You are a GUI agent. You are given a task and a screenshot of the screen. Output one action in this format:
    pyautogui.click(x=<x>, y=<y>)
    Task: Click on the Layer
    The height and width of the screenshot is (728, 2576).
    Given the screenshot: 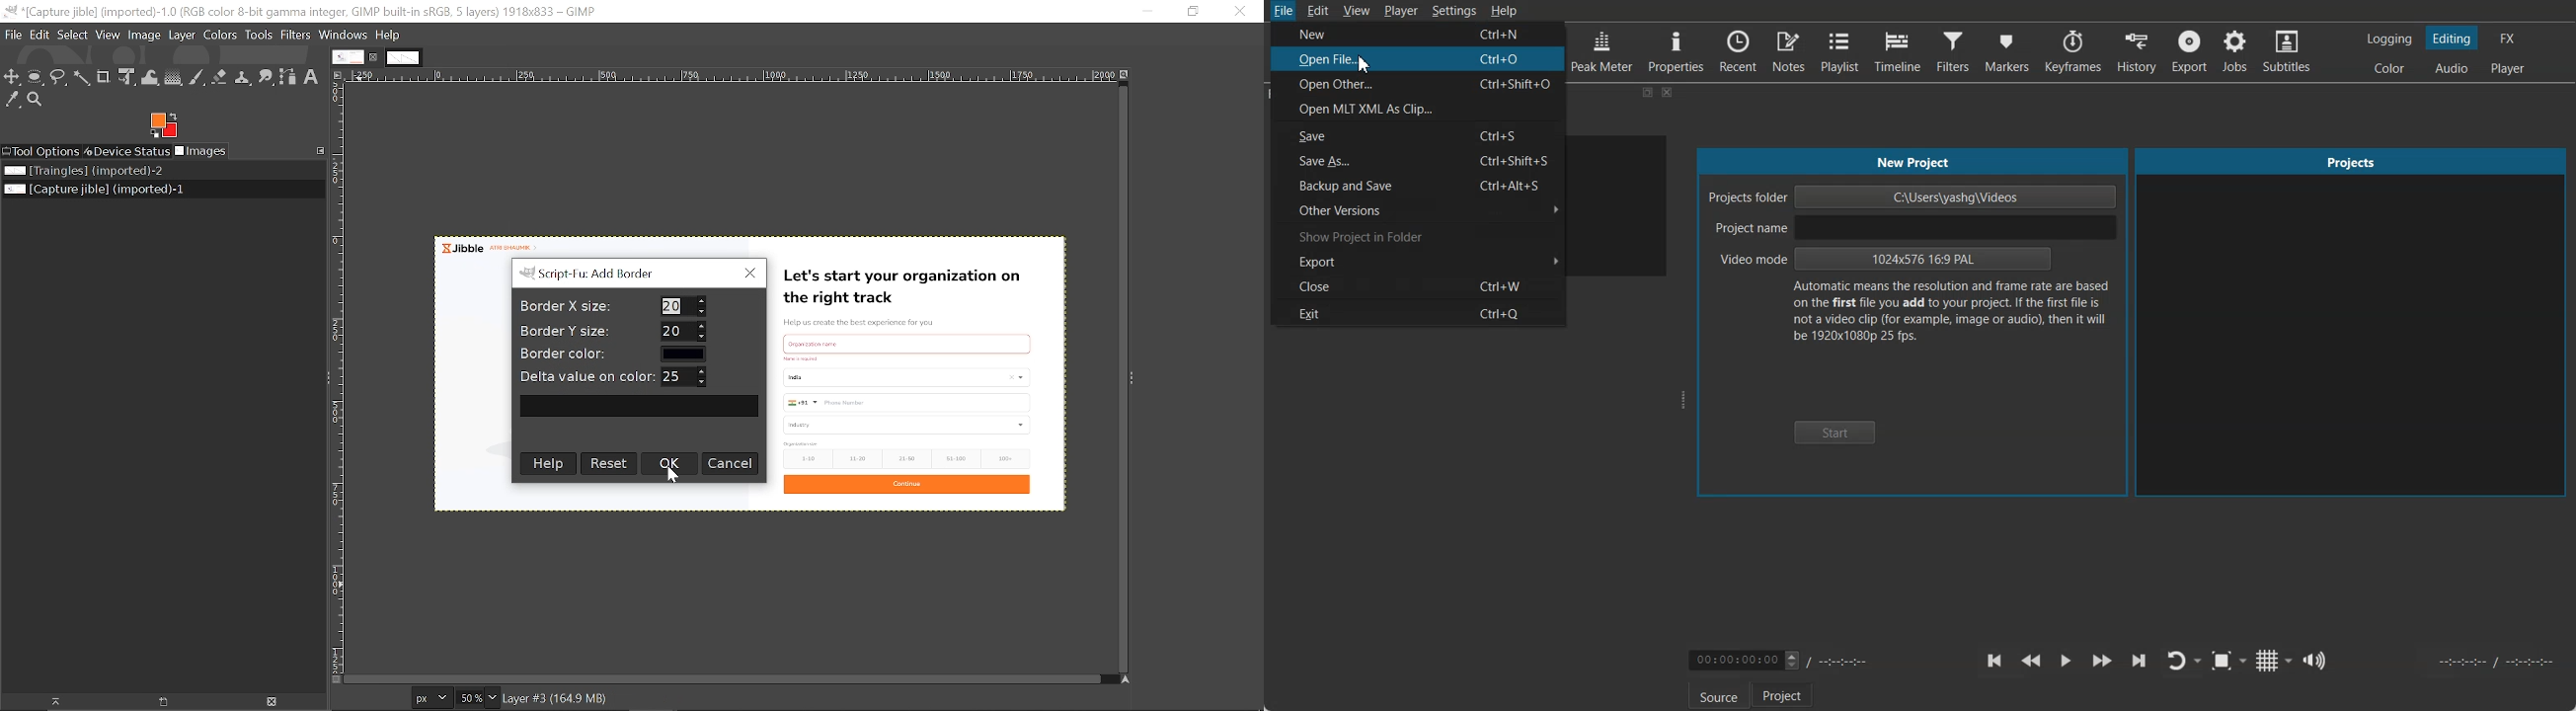 What is the action you would take?
    pyautogui.click(x=182, y=35)
    